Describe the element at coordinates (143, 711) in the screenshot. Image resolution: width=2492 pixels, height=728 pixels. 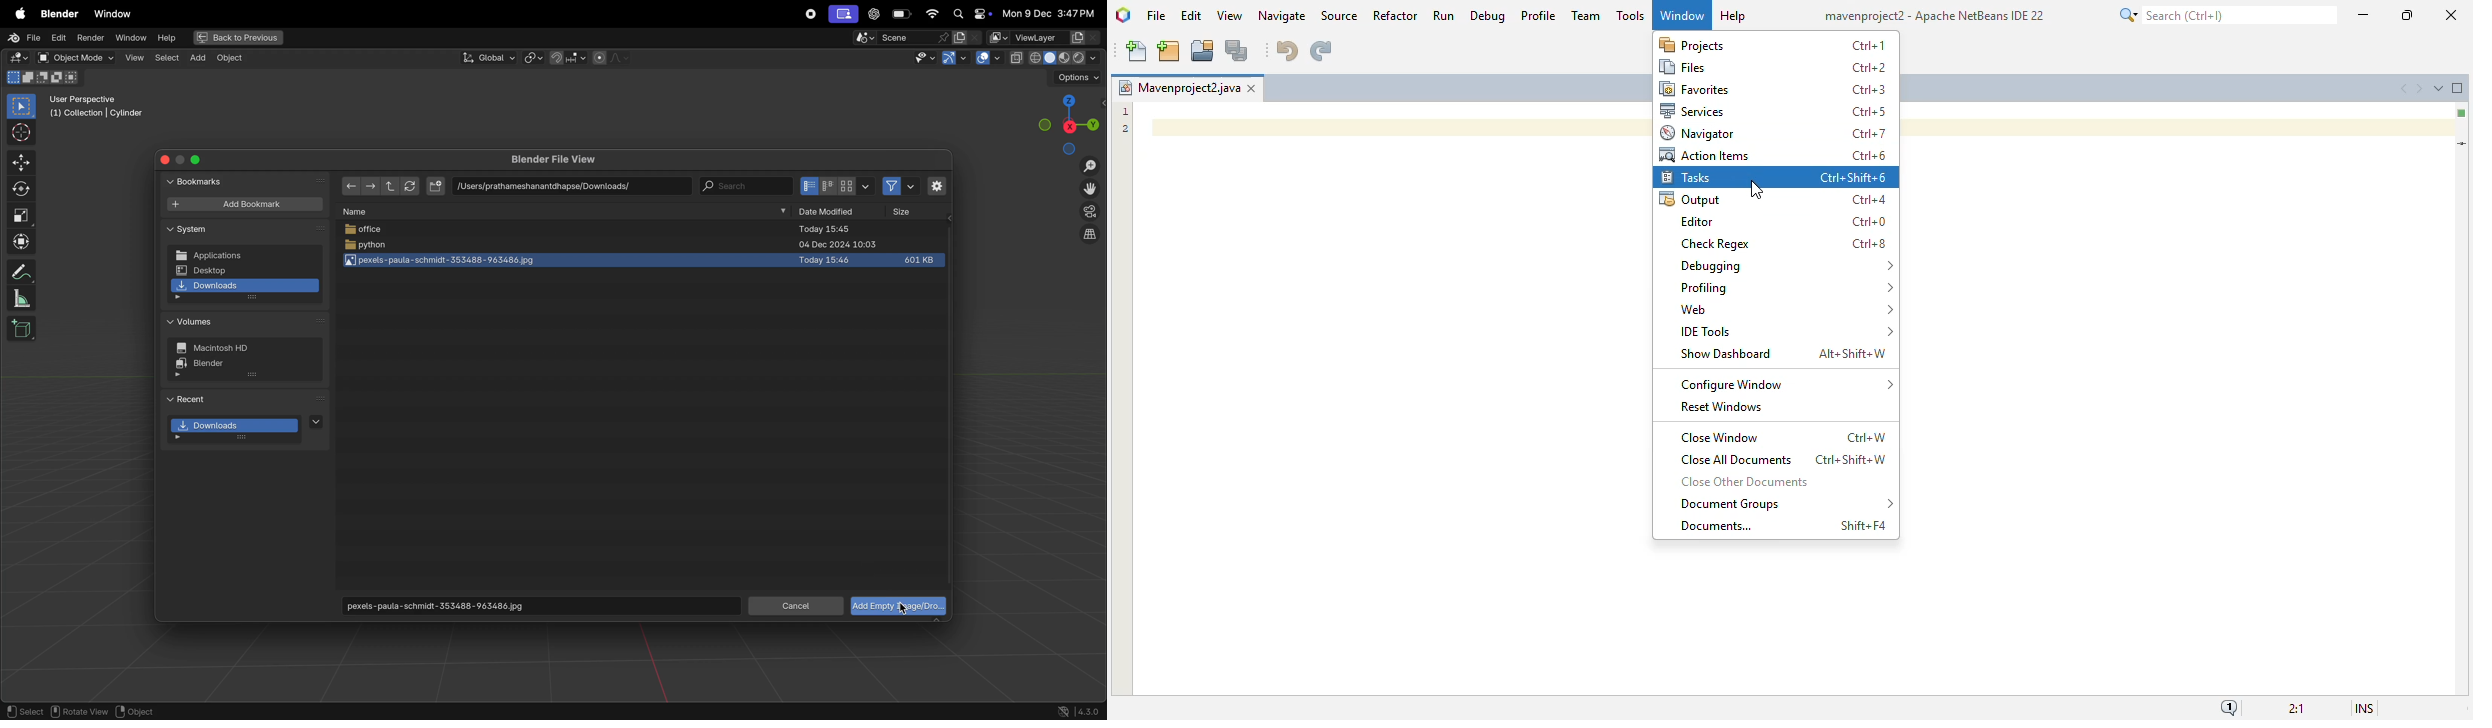
I see `object` at that location.